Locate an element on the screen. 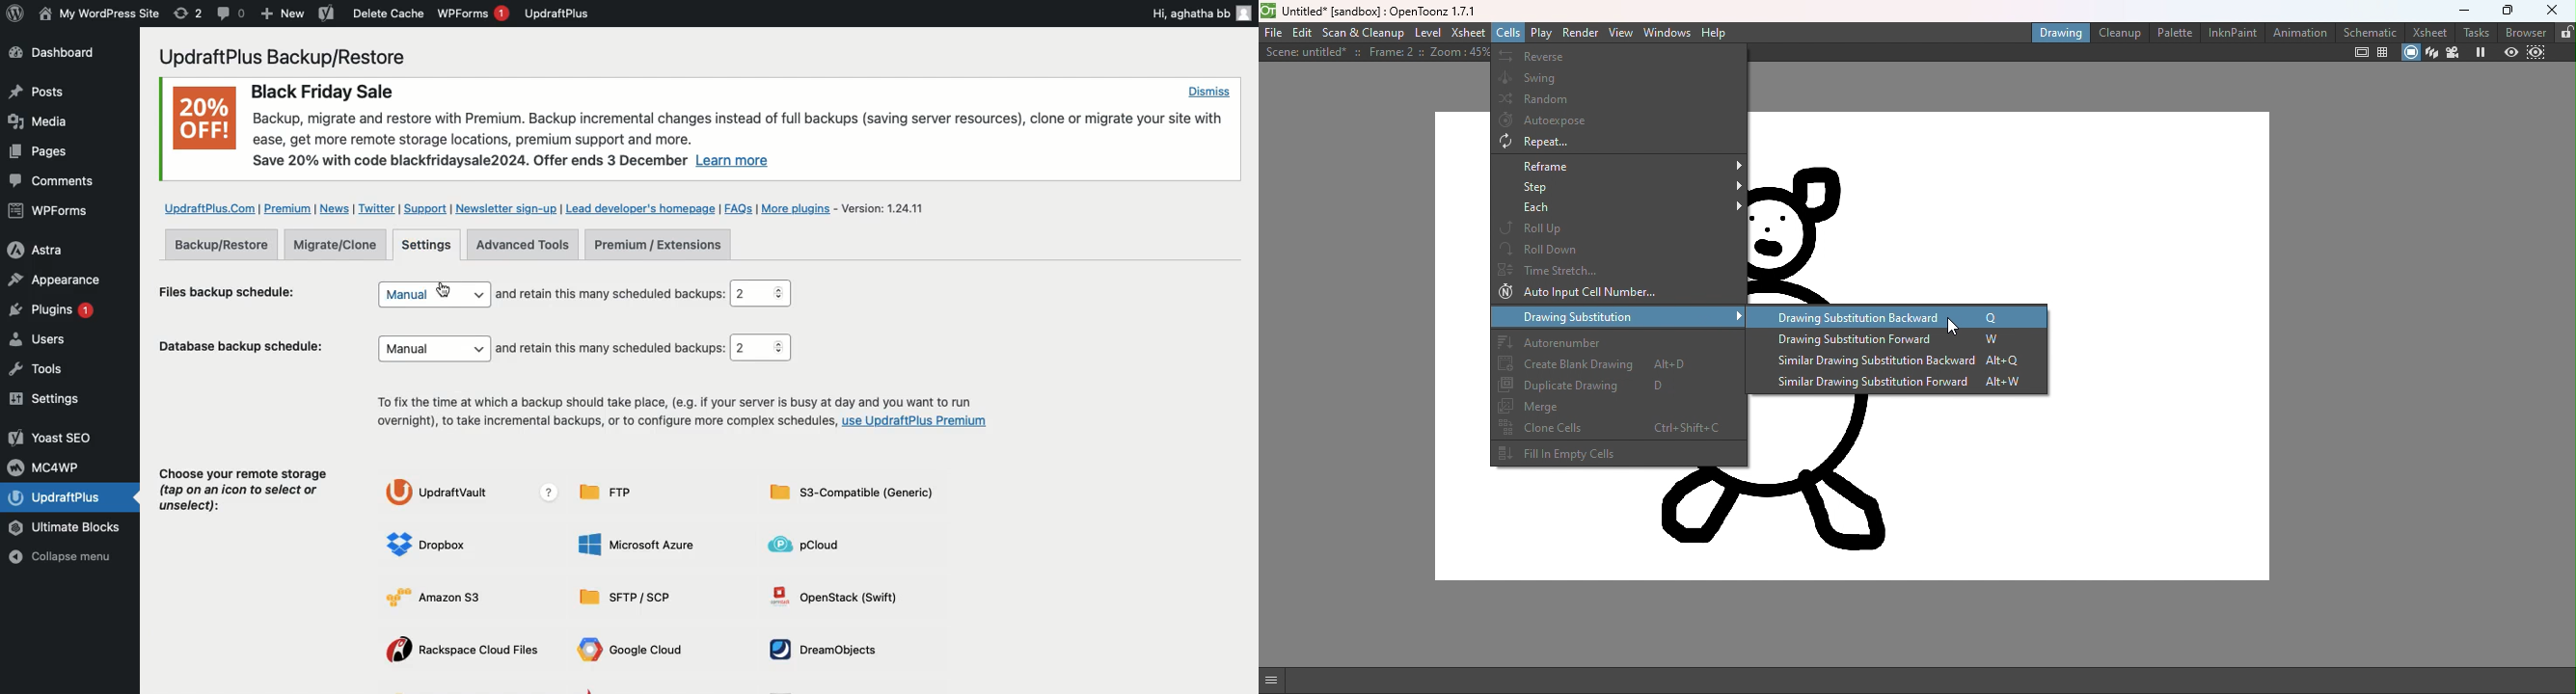 This screenshot has width=2576, height=700. Clone cells is located at coordinates (1617, 427).